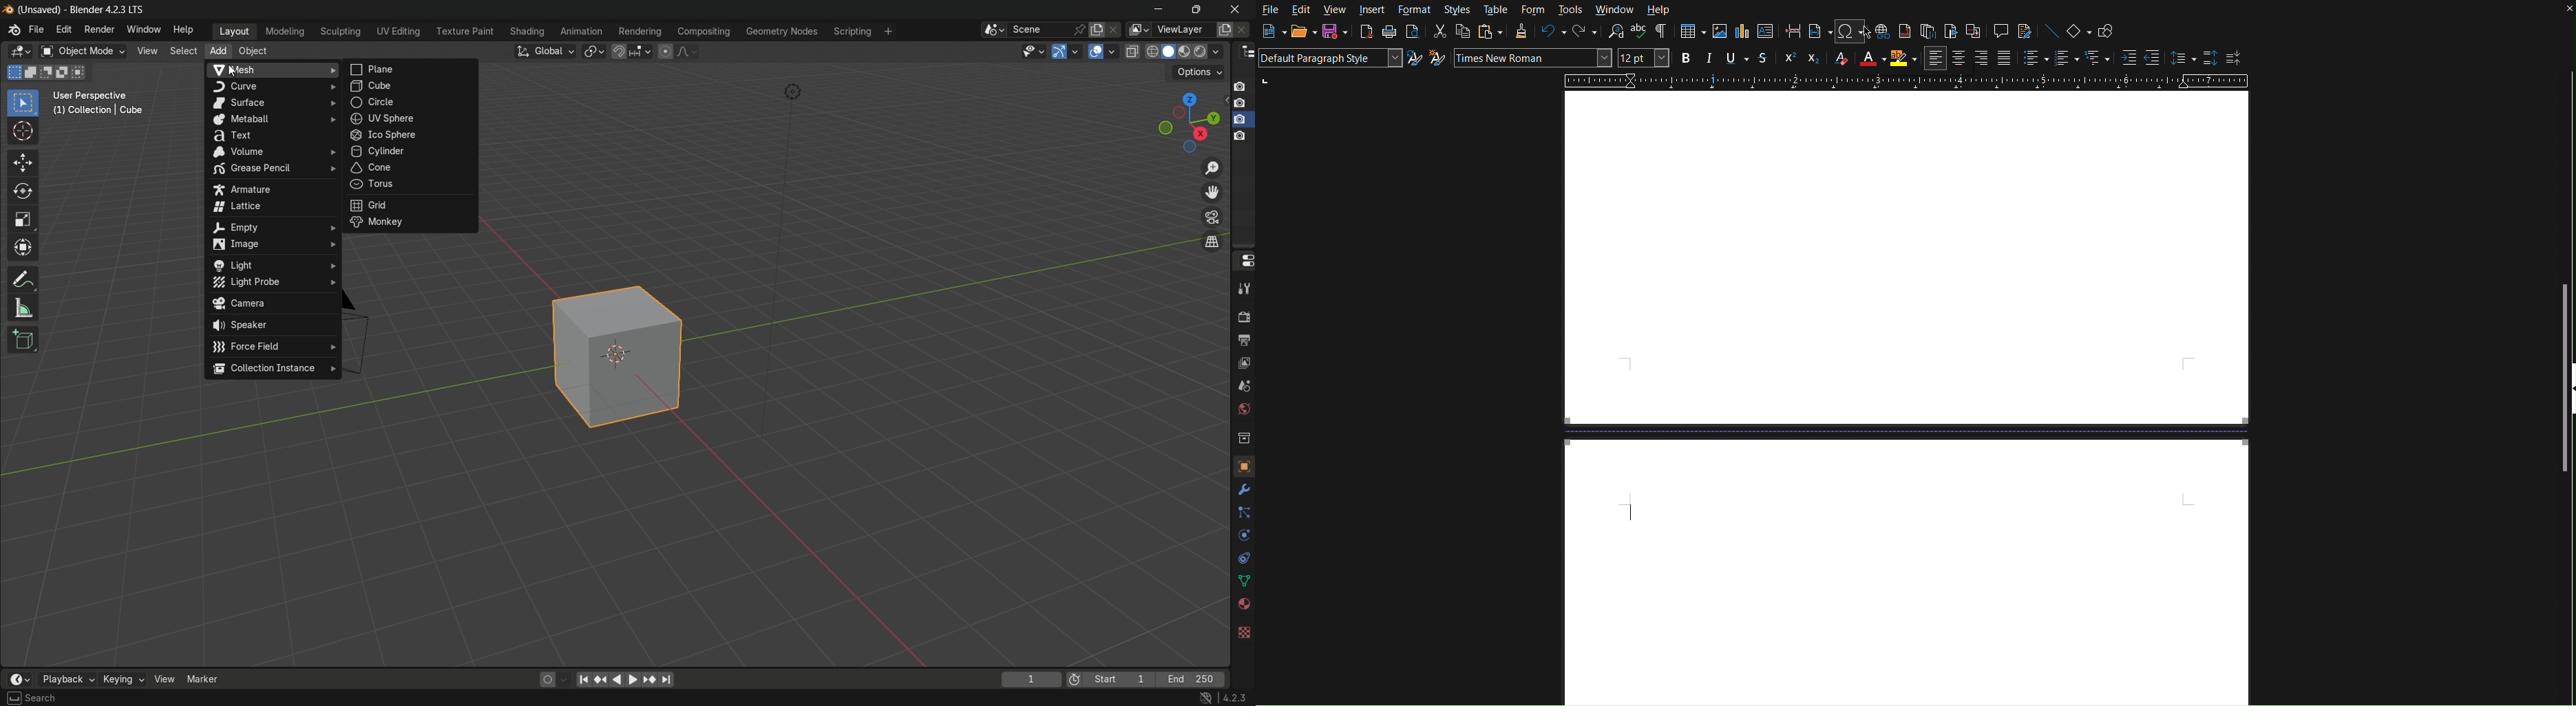 The width and height of the screenshot is (2576, 728). What do you see at coordinates (2104, 28) in the screenshot?
I see `Show Draw Functions` at bounding box center [2104, 28].